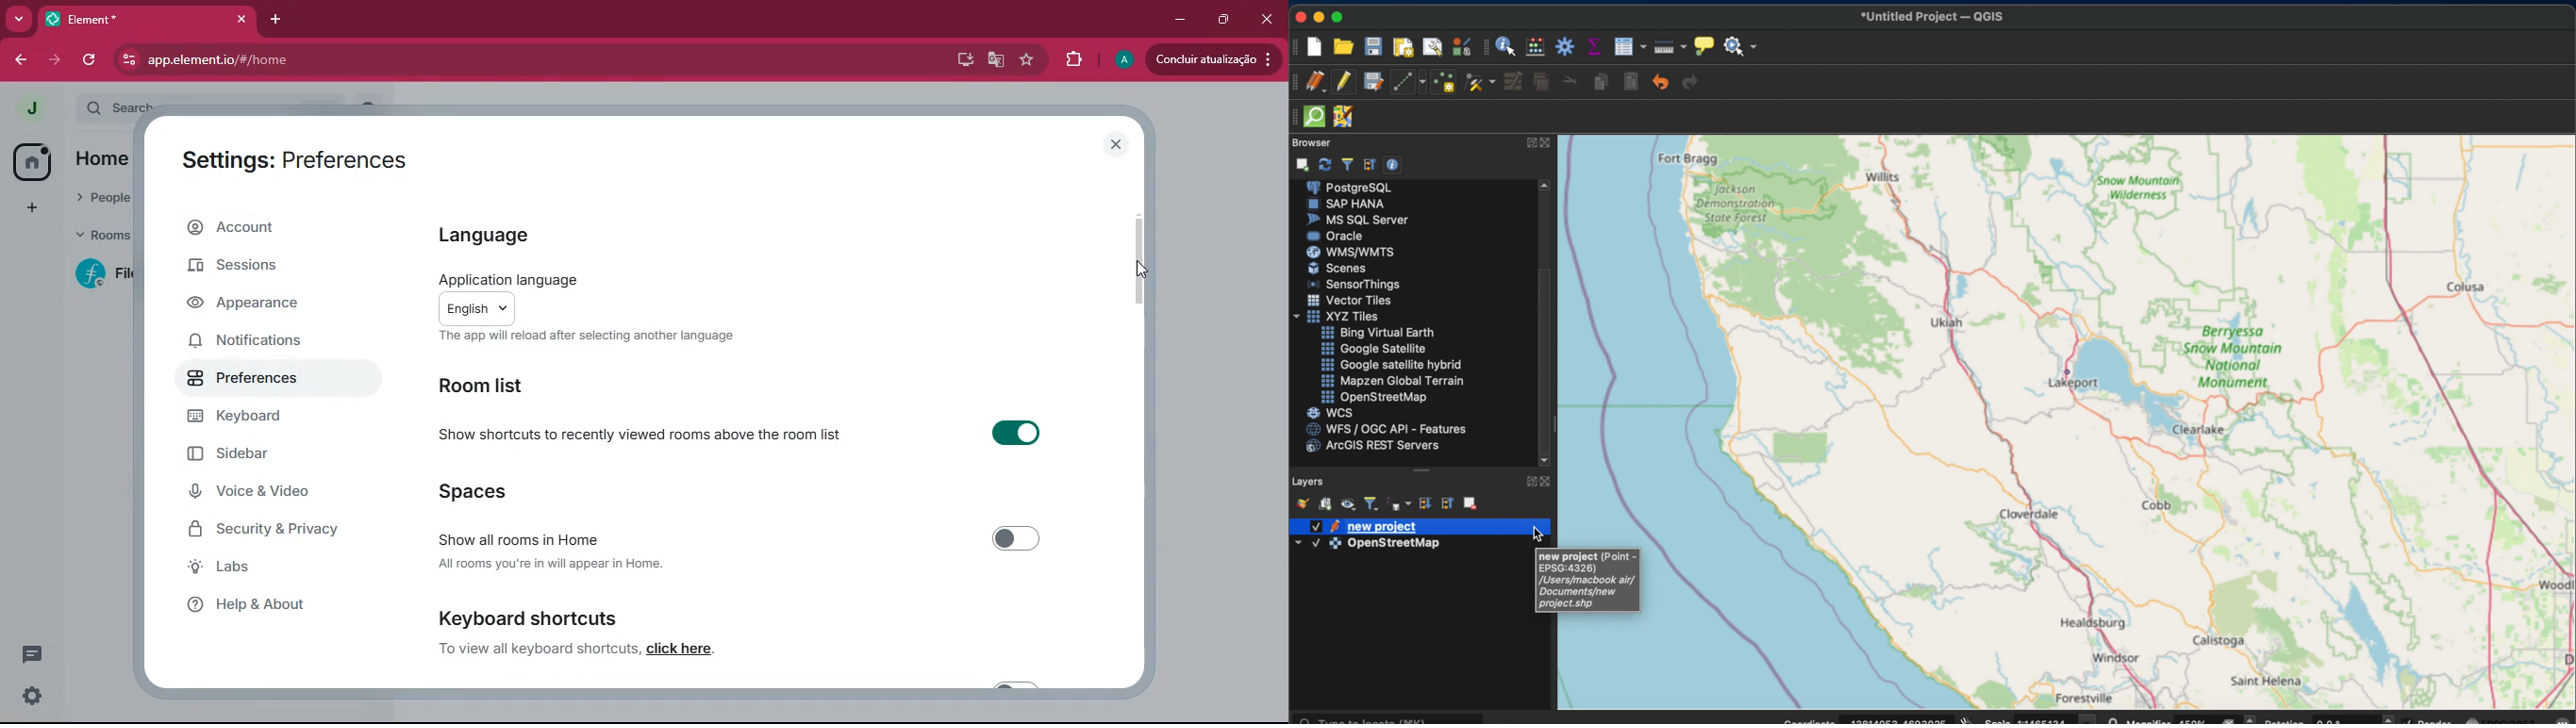 This screenshot has width=2576, height=728. What do you see at coordinates (1594, 46) in the screenshot?
I see `show statistical summary` at bounding box center [1594, 46].